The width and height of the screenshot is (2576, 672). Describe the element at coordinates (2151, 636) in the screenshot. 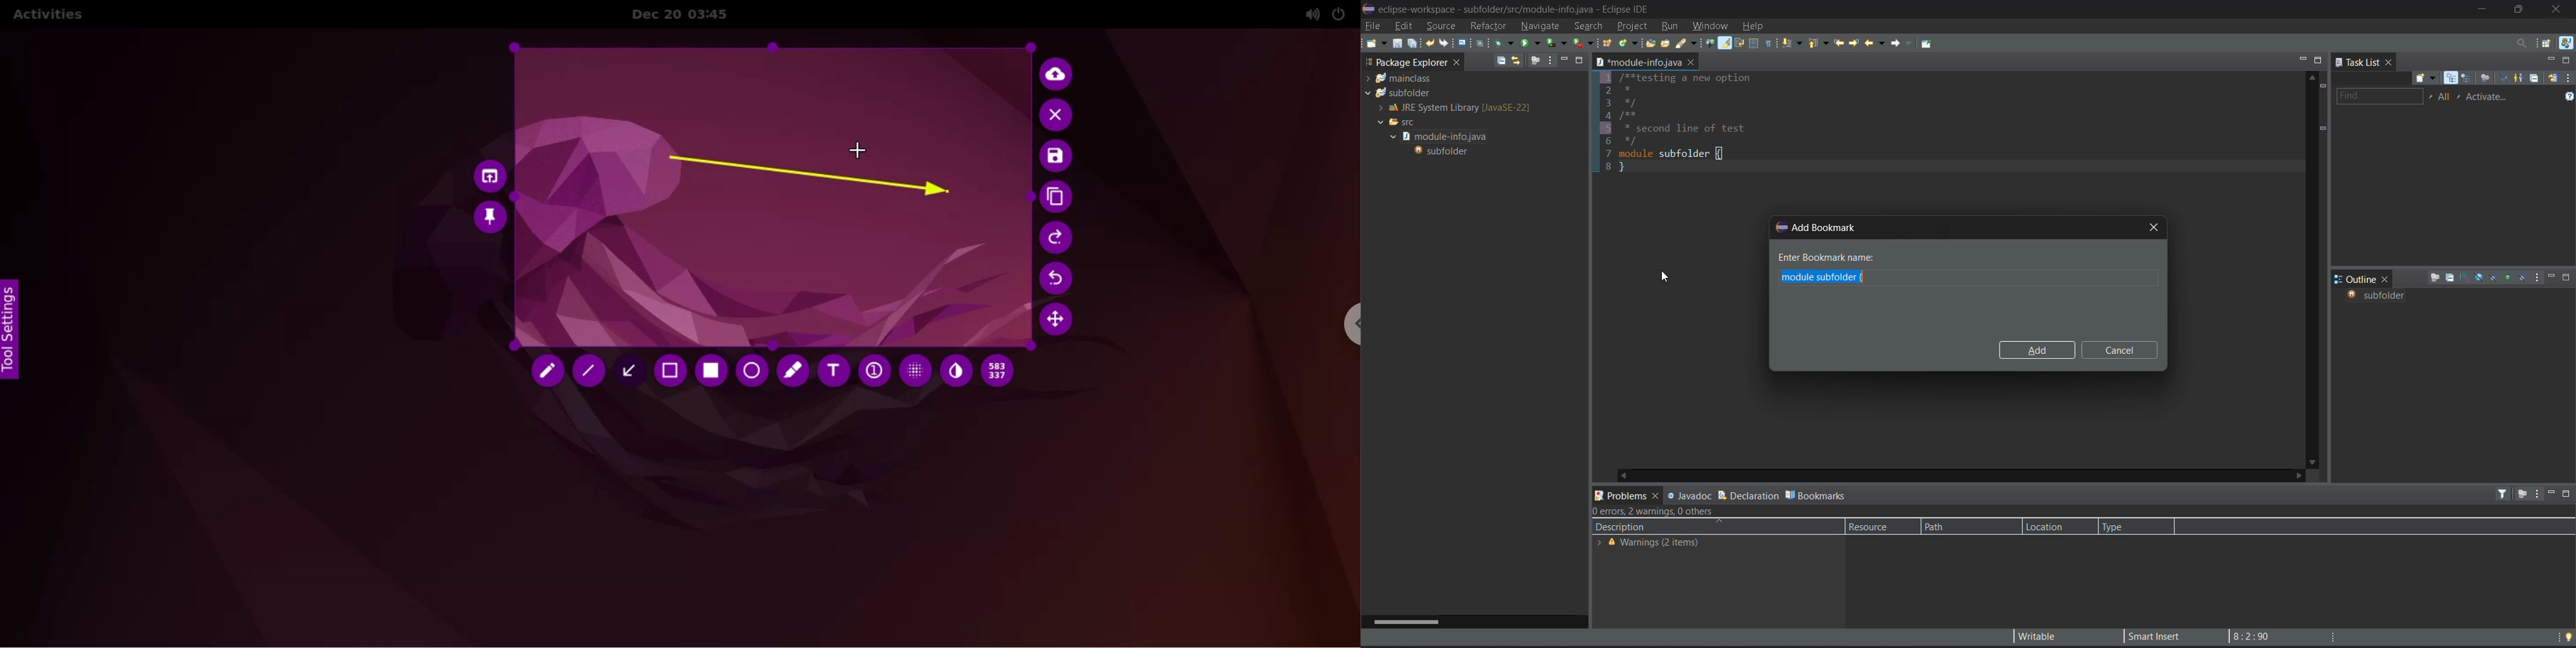

I see `smart insert` at that location.